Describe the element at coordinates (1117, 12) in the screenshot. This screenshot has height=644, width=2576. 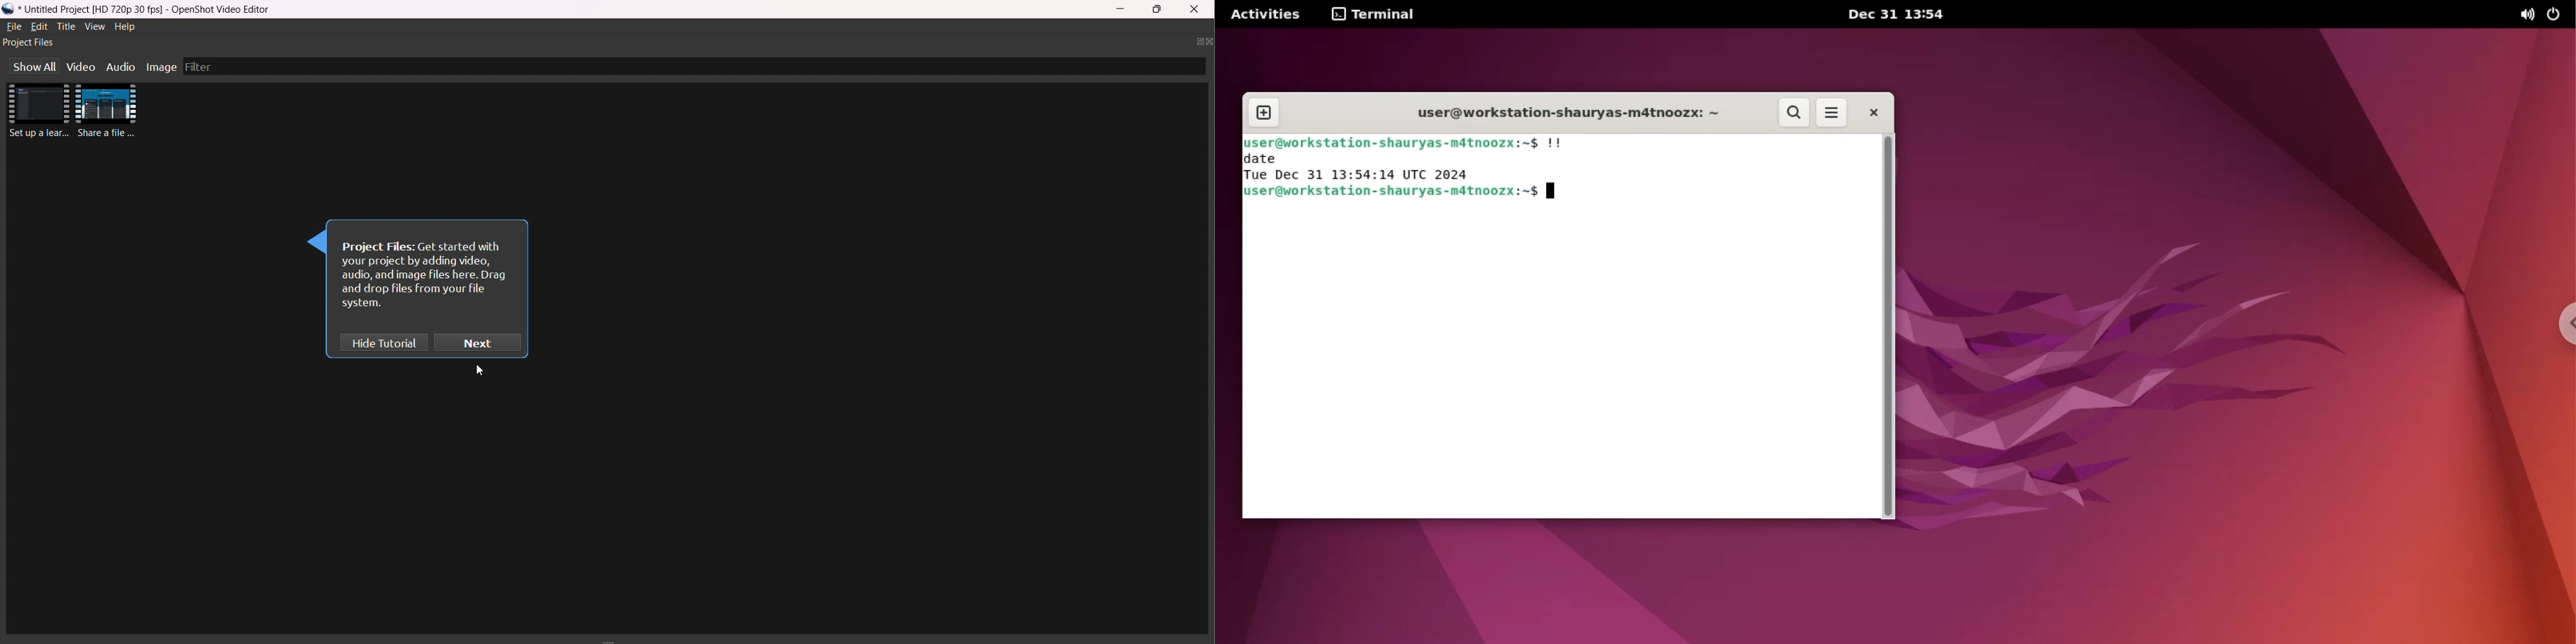
I see `minimize` at that location.